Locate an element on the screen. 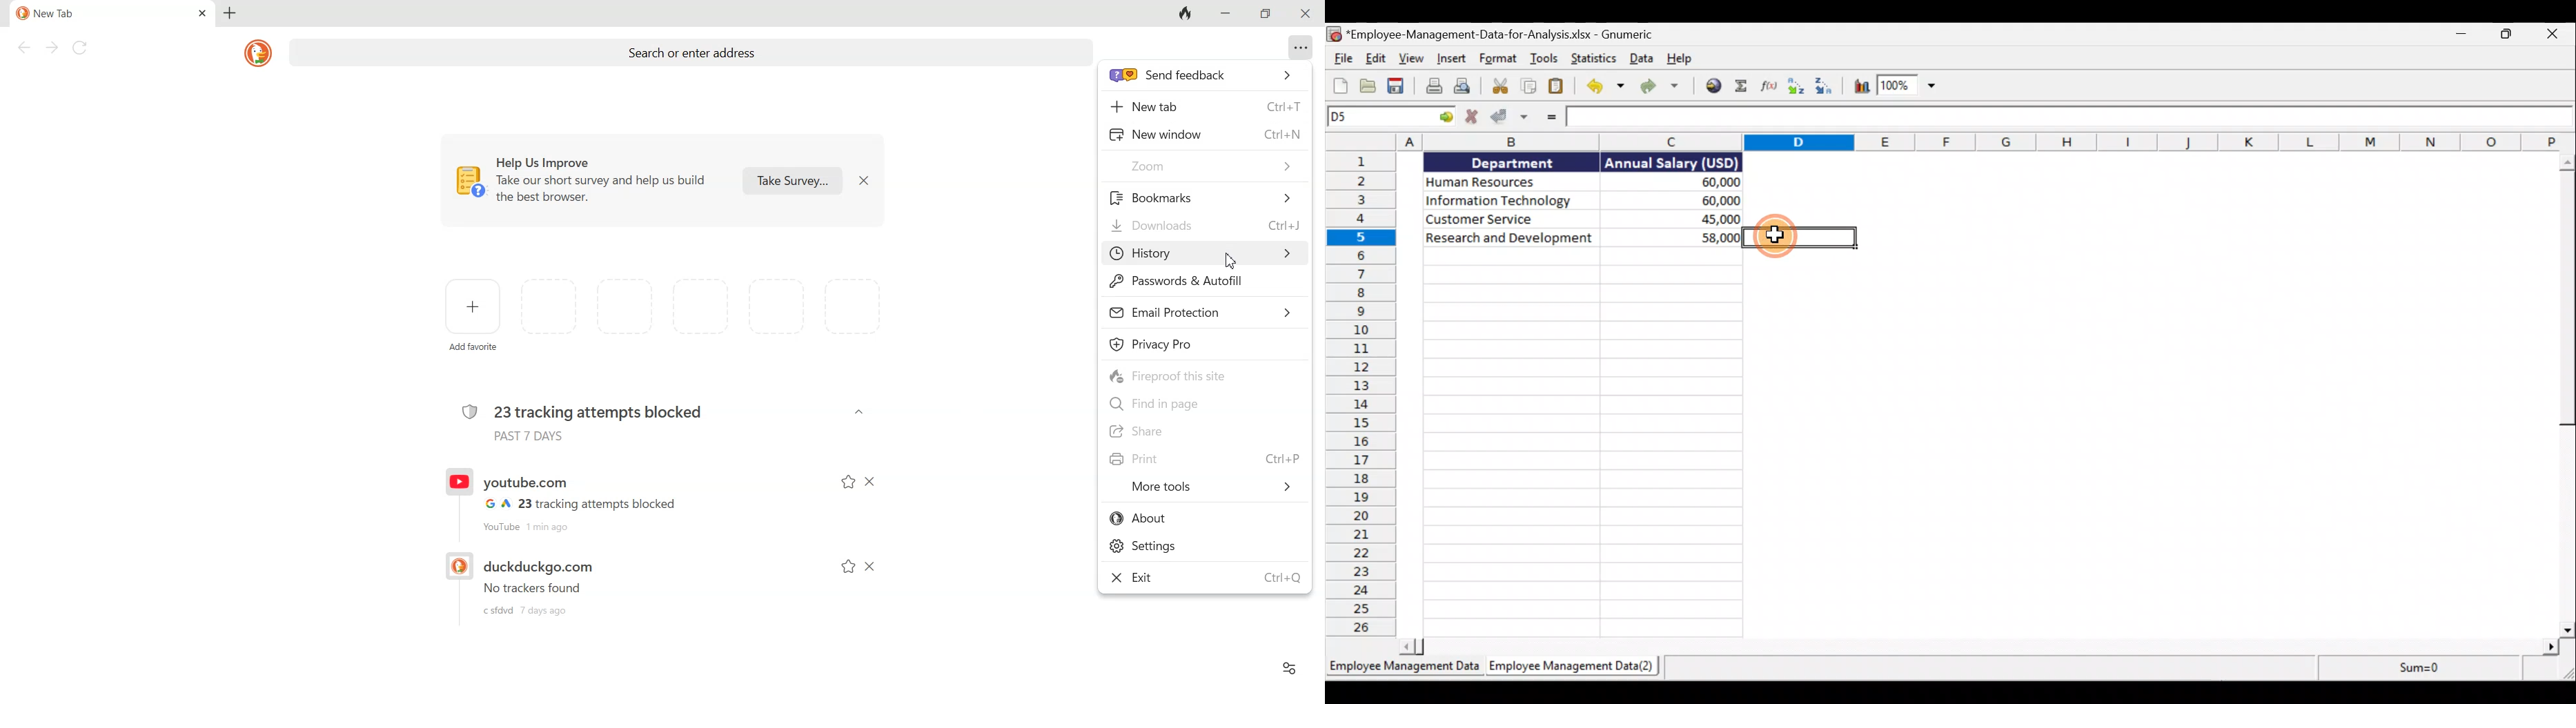 This screenshot has width=2576, height=728. Close tab is located at coordinates (203, 14).